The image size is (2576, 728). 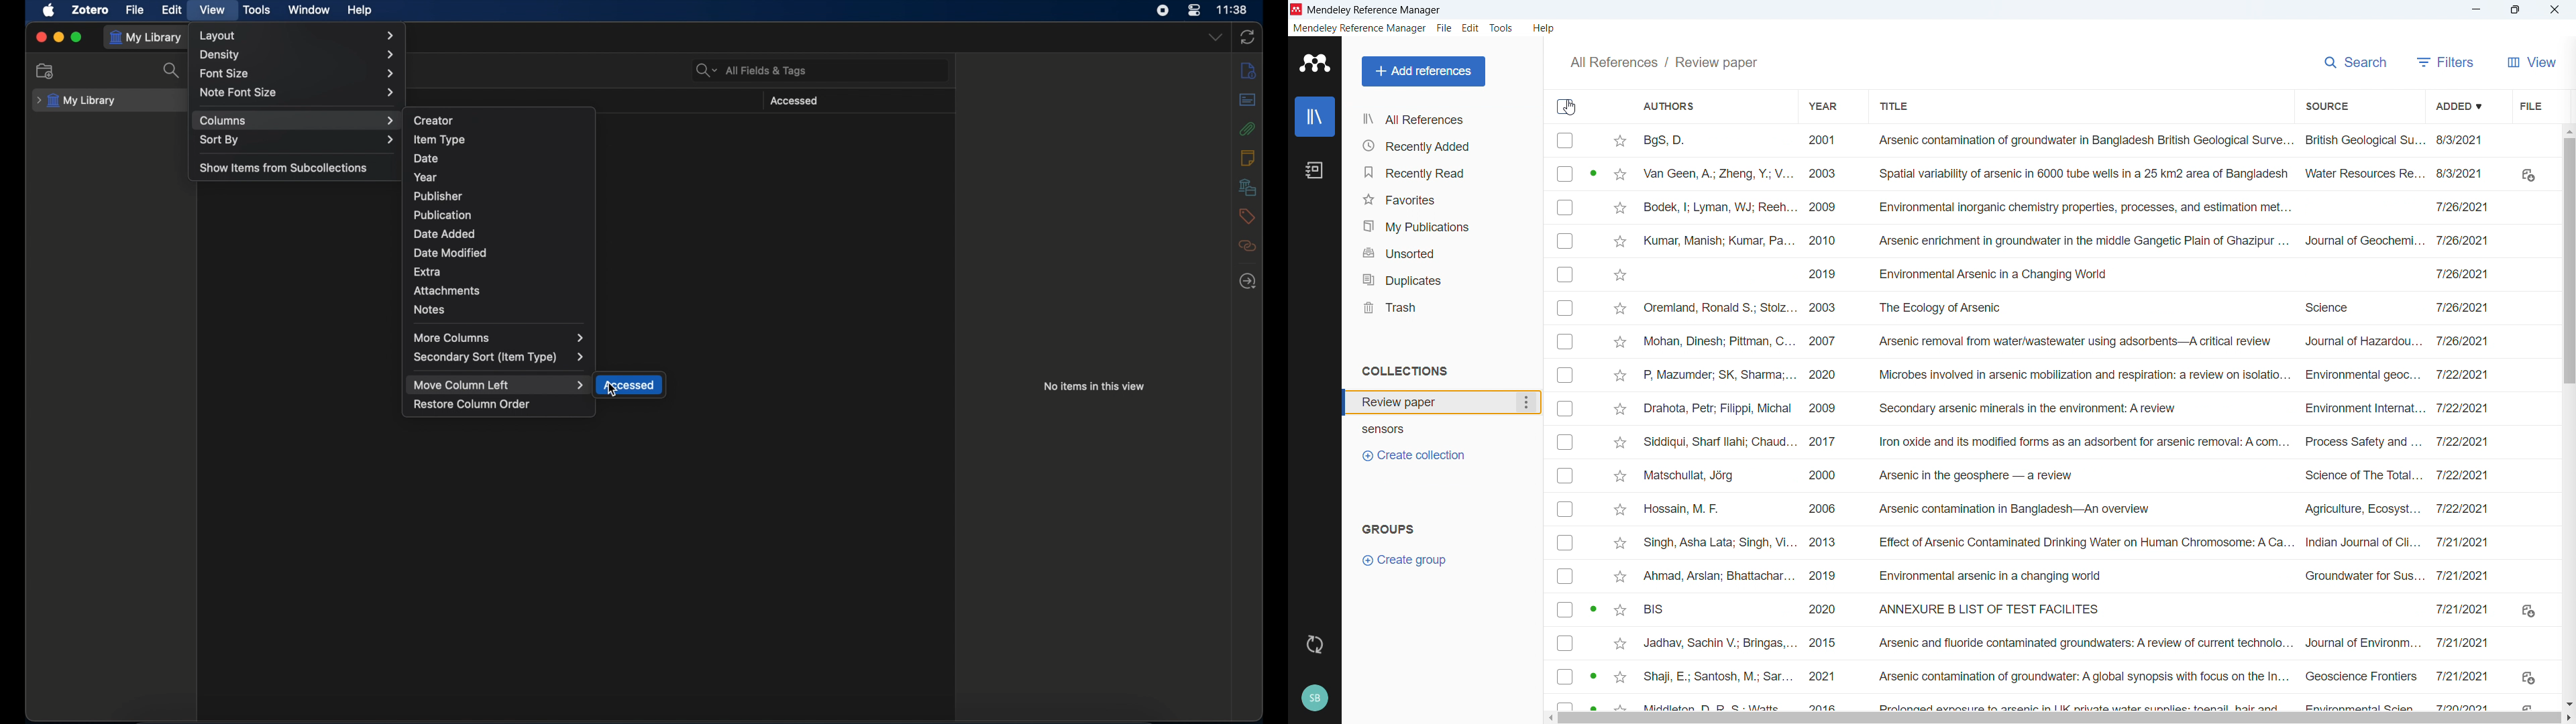 I want to click on window, so click(x=311, y=10).